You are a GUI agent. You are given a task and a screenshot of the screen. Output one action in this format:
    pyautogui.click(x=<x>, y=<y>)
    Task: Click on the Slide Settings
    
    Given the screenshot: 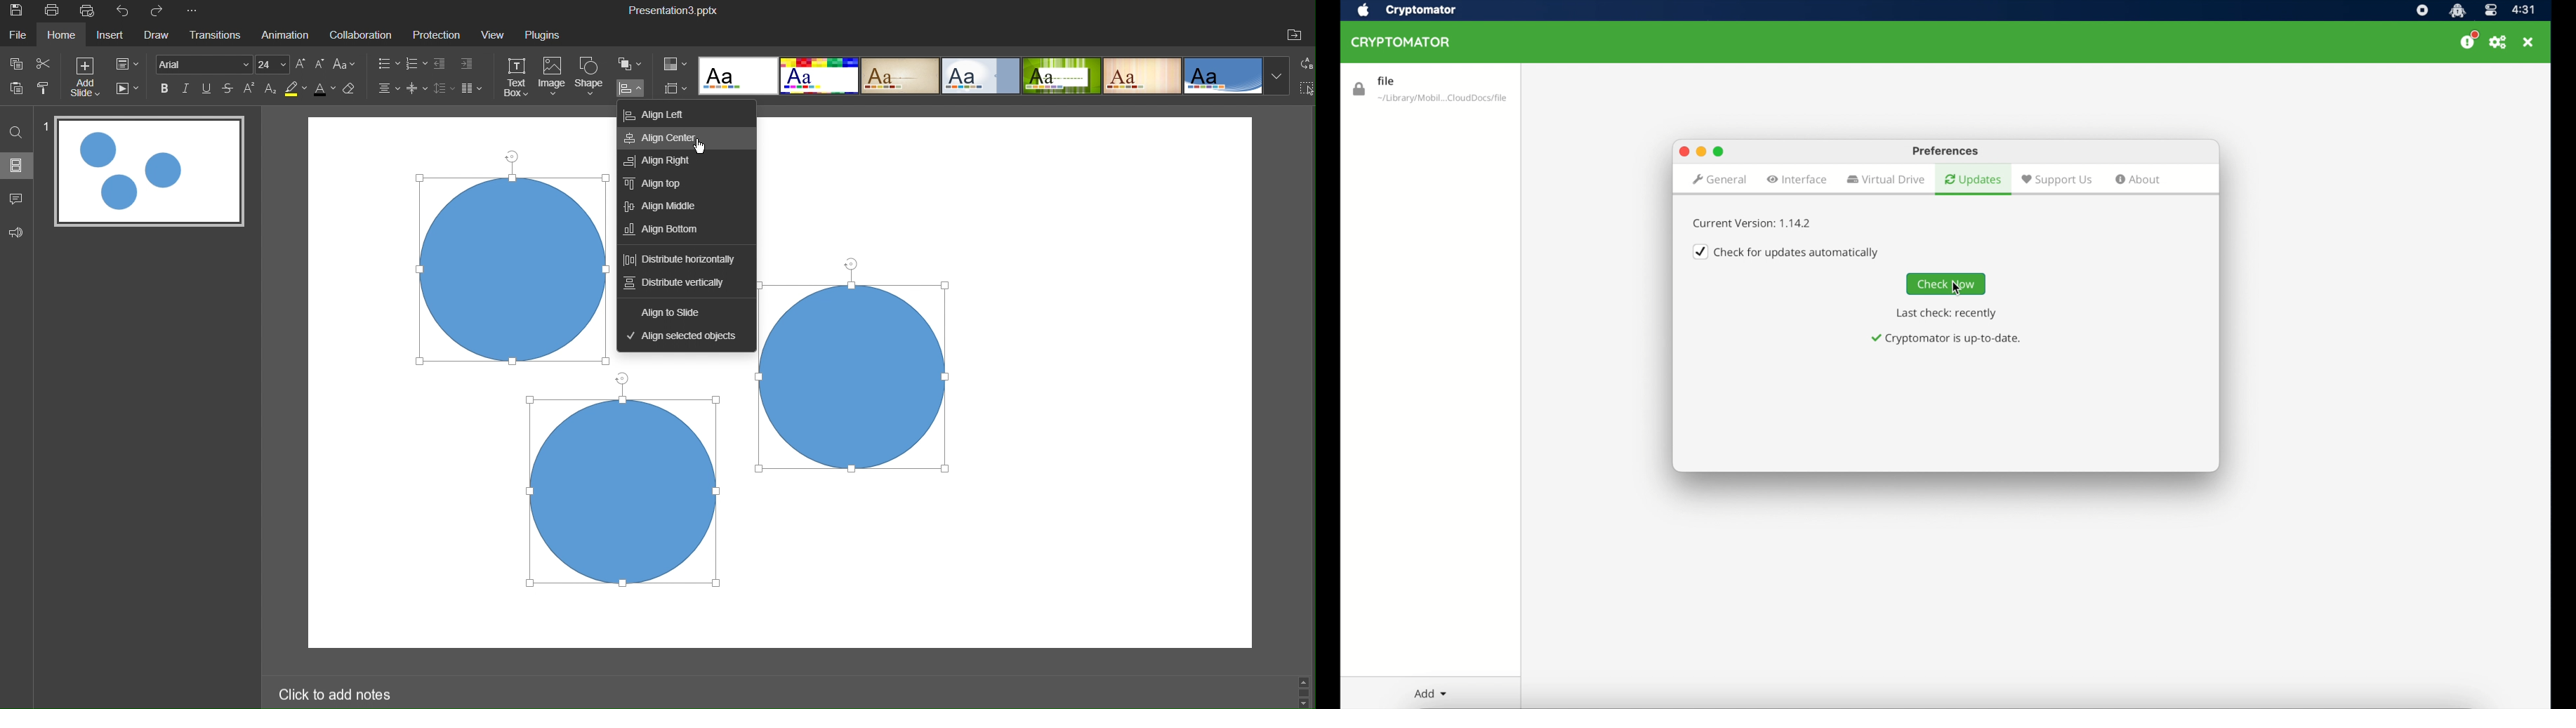 What is the action you would take?
    pyautogui.click(x=132, y=65)
    